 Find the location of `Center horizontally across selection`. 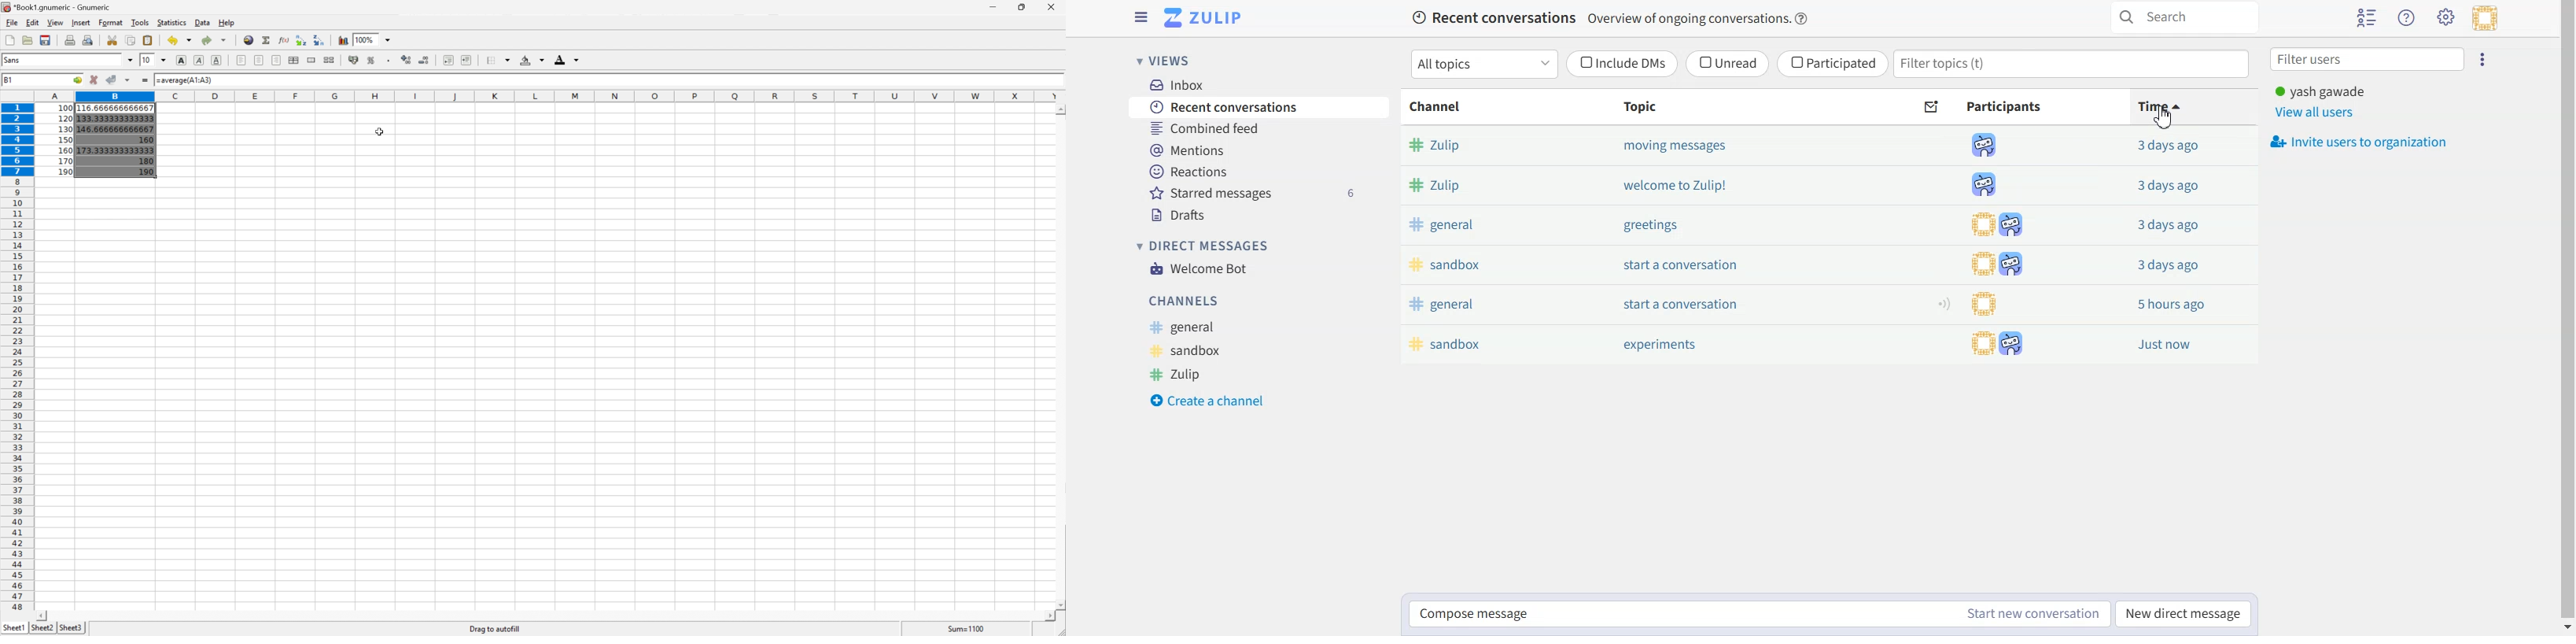

Center horizontally across selection is located at coordinates (293, 60).